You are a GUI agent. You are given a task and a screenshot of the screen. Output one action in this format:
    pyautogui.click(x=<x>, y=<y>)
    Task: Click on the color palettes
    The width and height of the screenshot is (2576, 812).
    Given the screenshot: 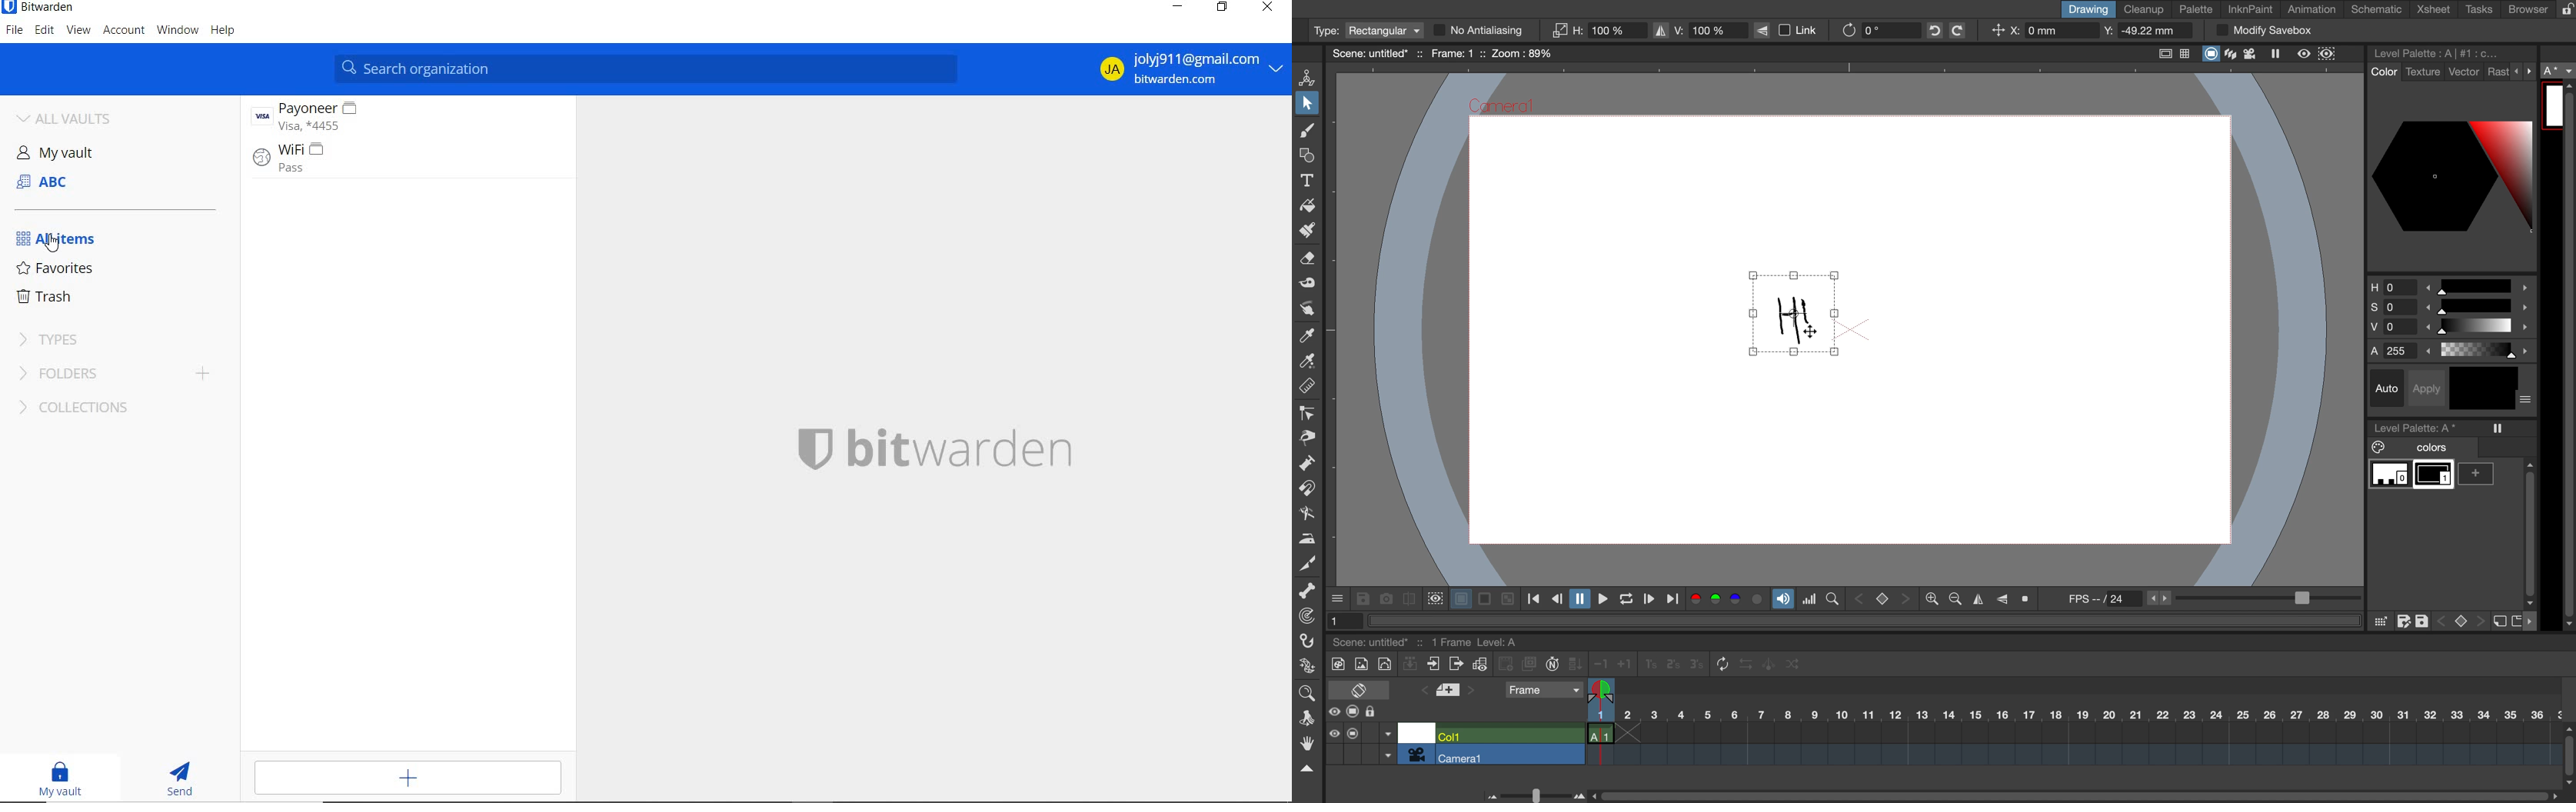 What is the action you would take?
    pyautogui.click(x=2451, y=175)
    